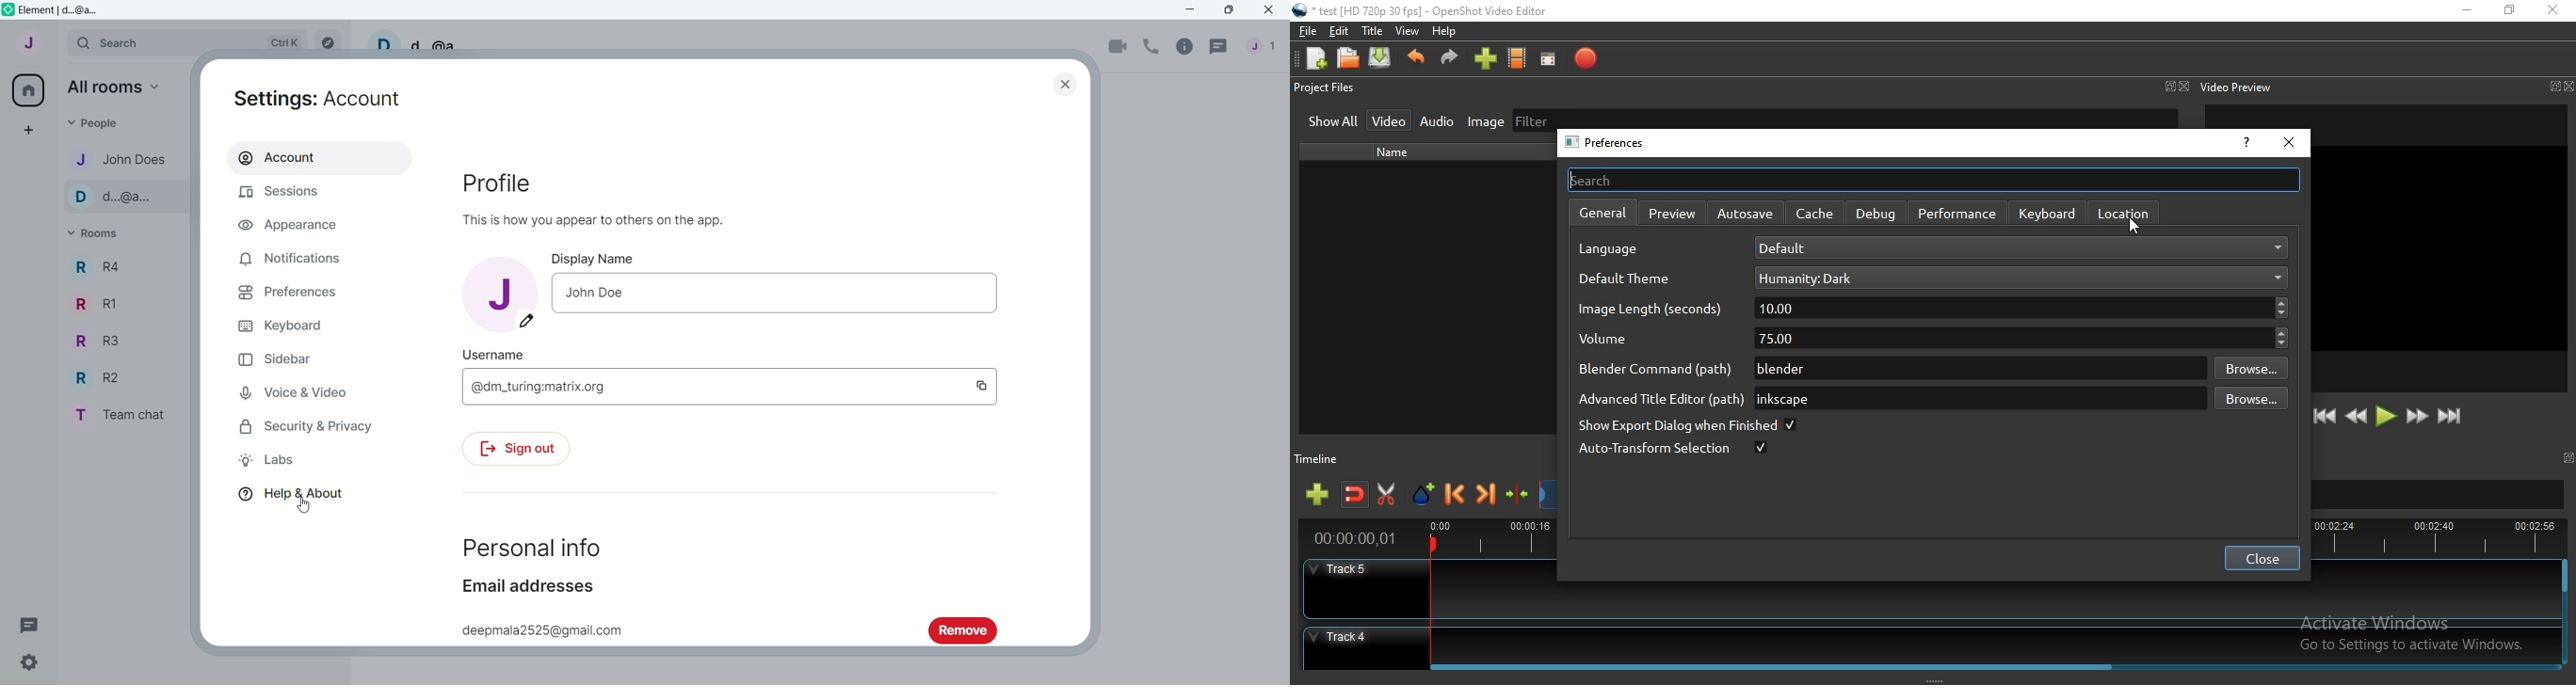 The height and width of the screenshot is (700, 2576). What do you see at coordinates (2249, 369) in the screenshot?
I see `browse` at bounding box center [2249, 369].